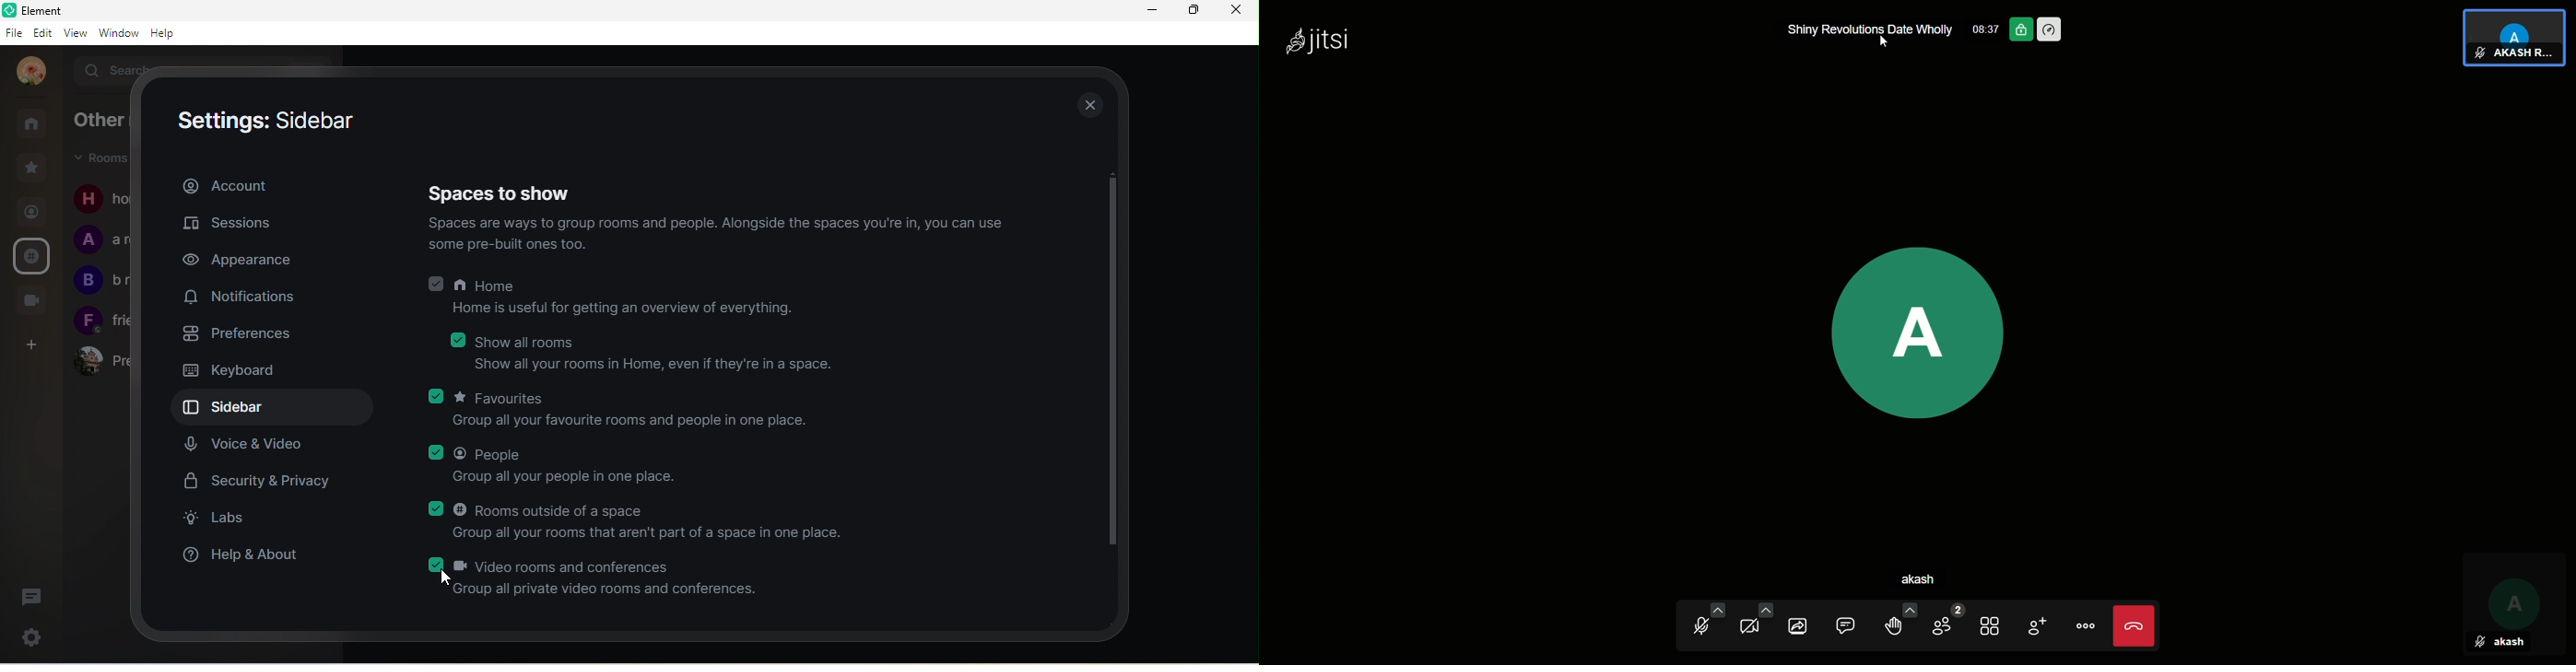 Image resolution: width=2576 pixels, height=672 pixels. Describe the element at coordinates (36, 596) in the screenshot. I see `thread` at that location.